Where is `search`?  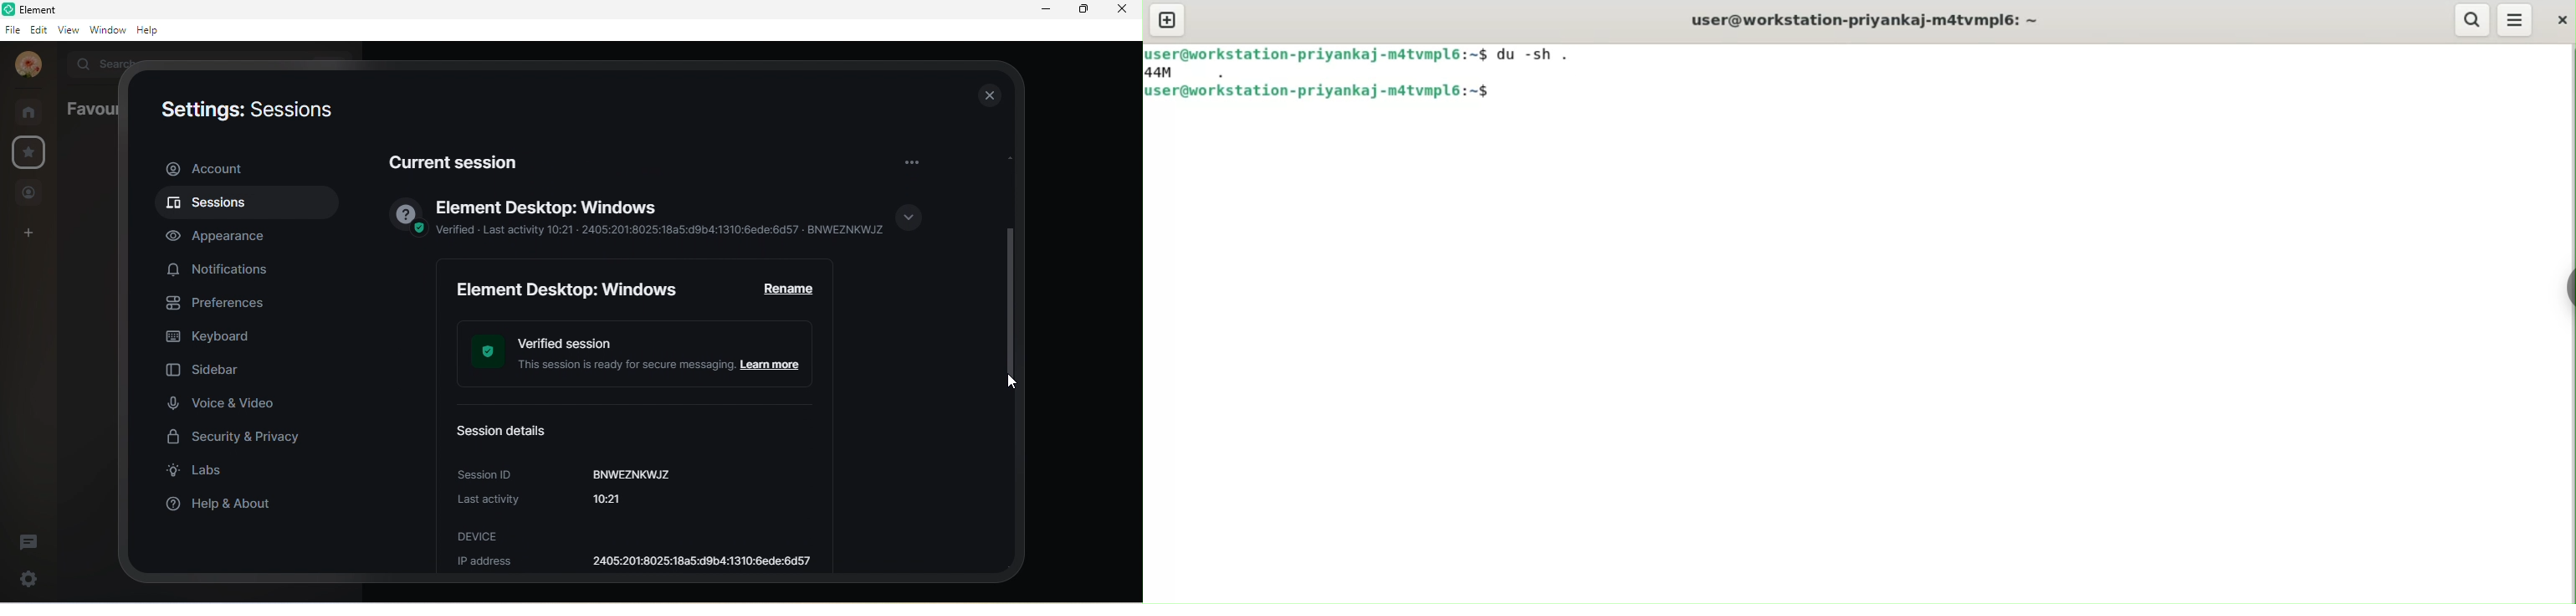 search is located at coordinates (2473, 20).